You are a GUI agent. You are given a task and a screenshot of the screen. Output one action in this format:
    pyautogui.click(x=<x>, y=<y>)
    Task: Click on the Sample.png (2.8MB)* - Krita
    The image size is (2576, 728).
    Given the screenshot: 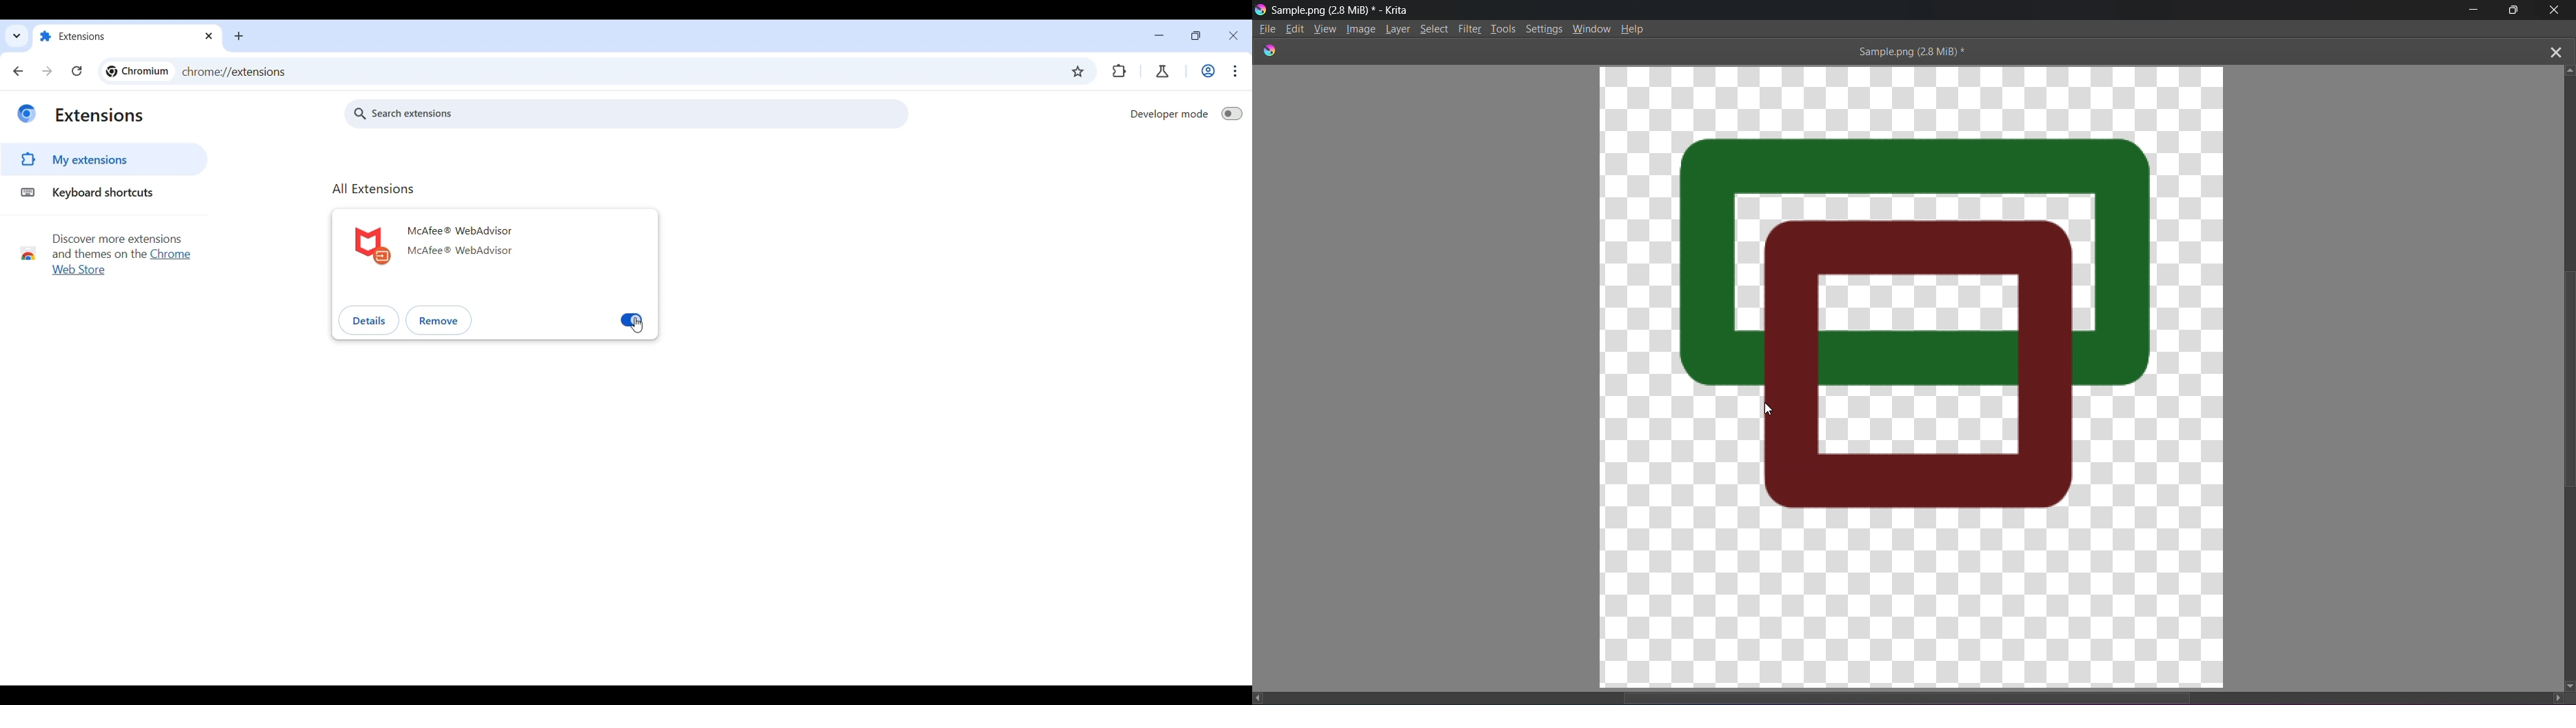 What is the action you would take?
    pyautogui.click(x=1342, y=10)
    